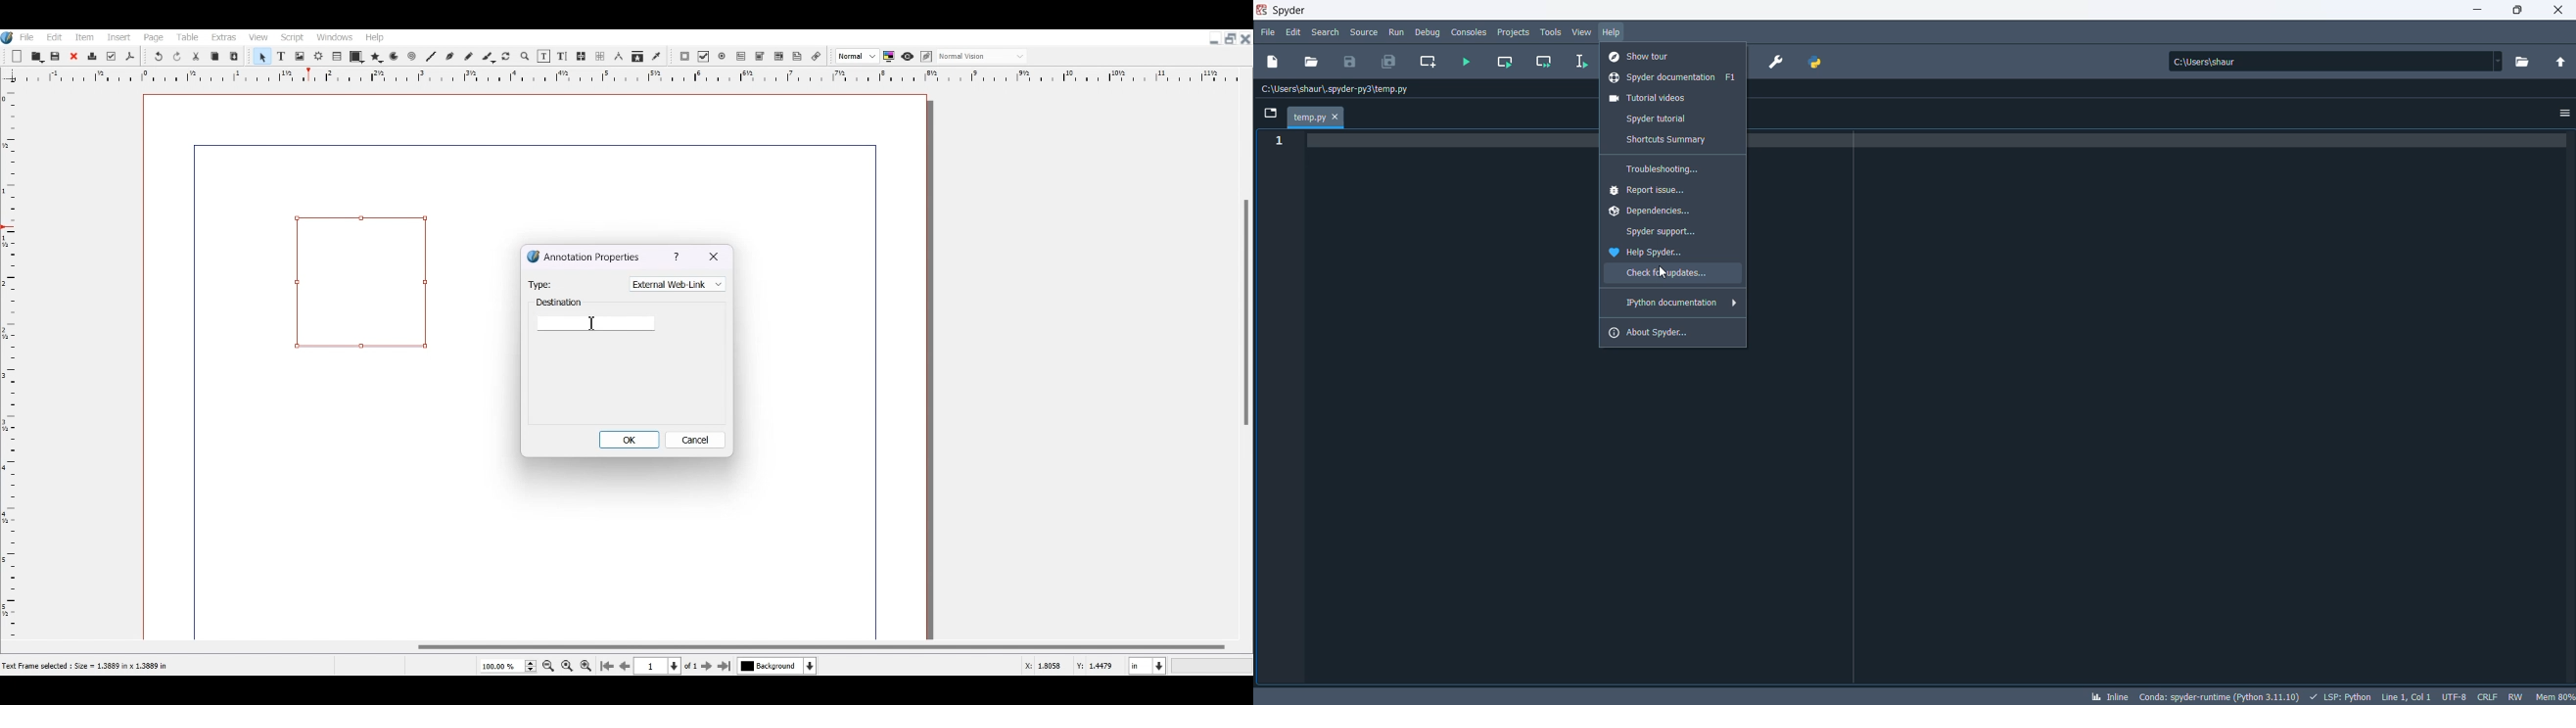 This screenshot has height=728, width=2576. Describe the element at coordinates (336, 36) in the screenshot. I see `Windows` at that location.